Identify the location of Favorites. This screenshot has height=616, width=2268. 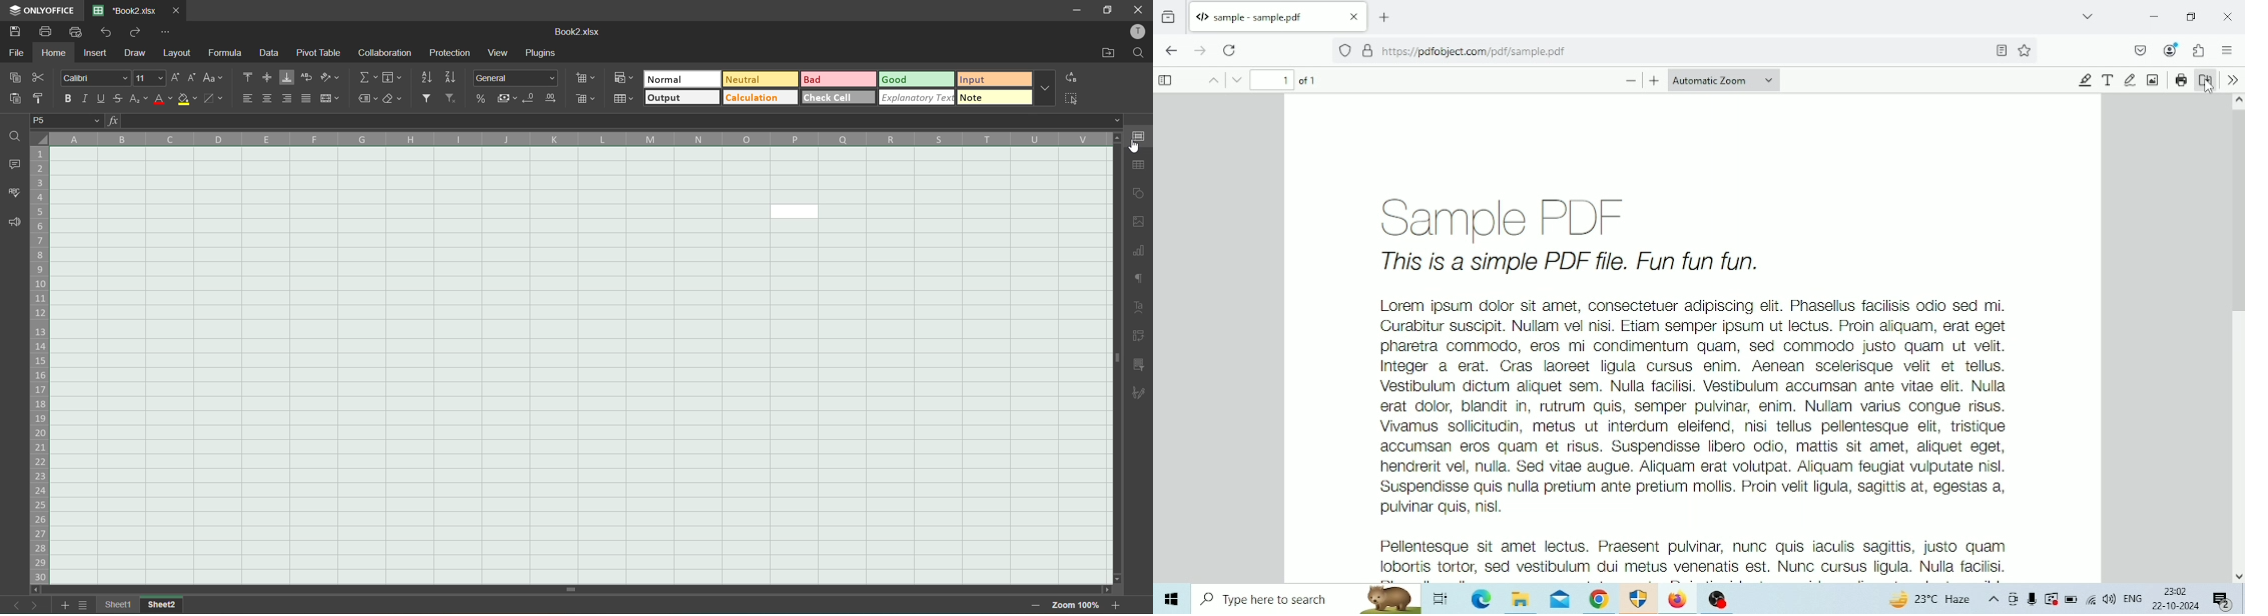
(2025, 50).